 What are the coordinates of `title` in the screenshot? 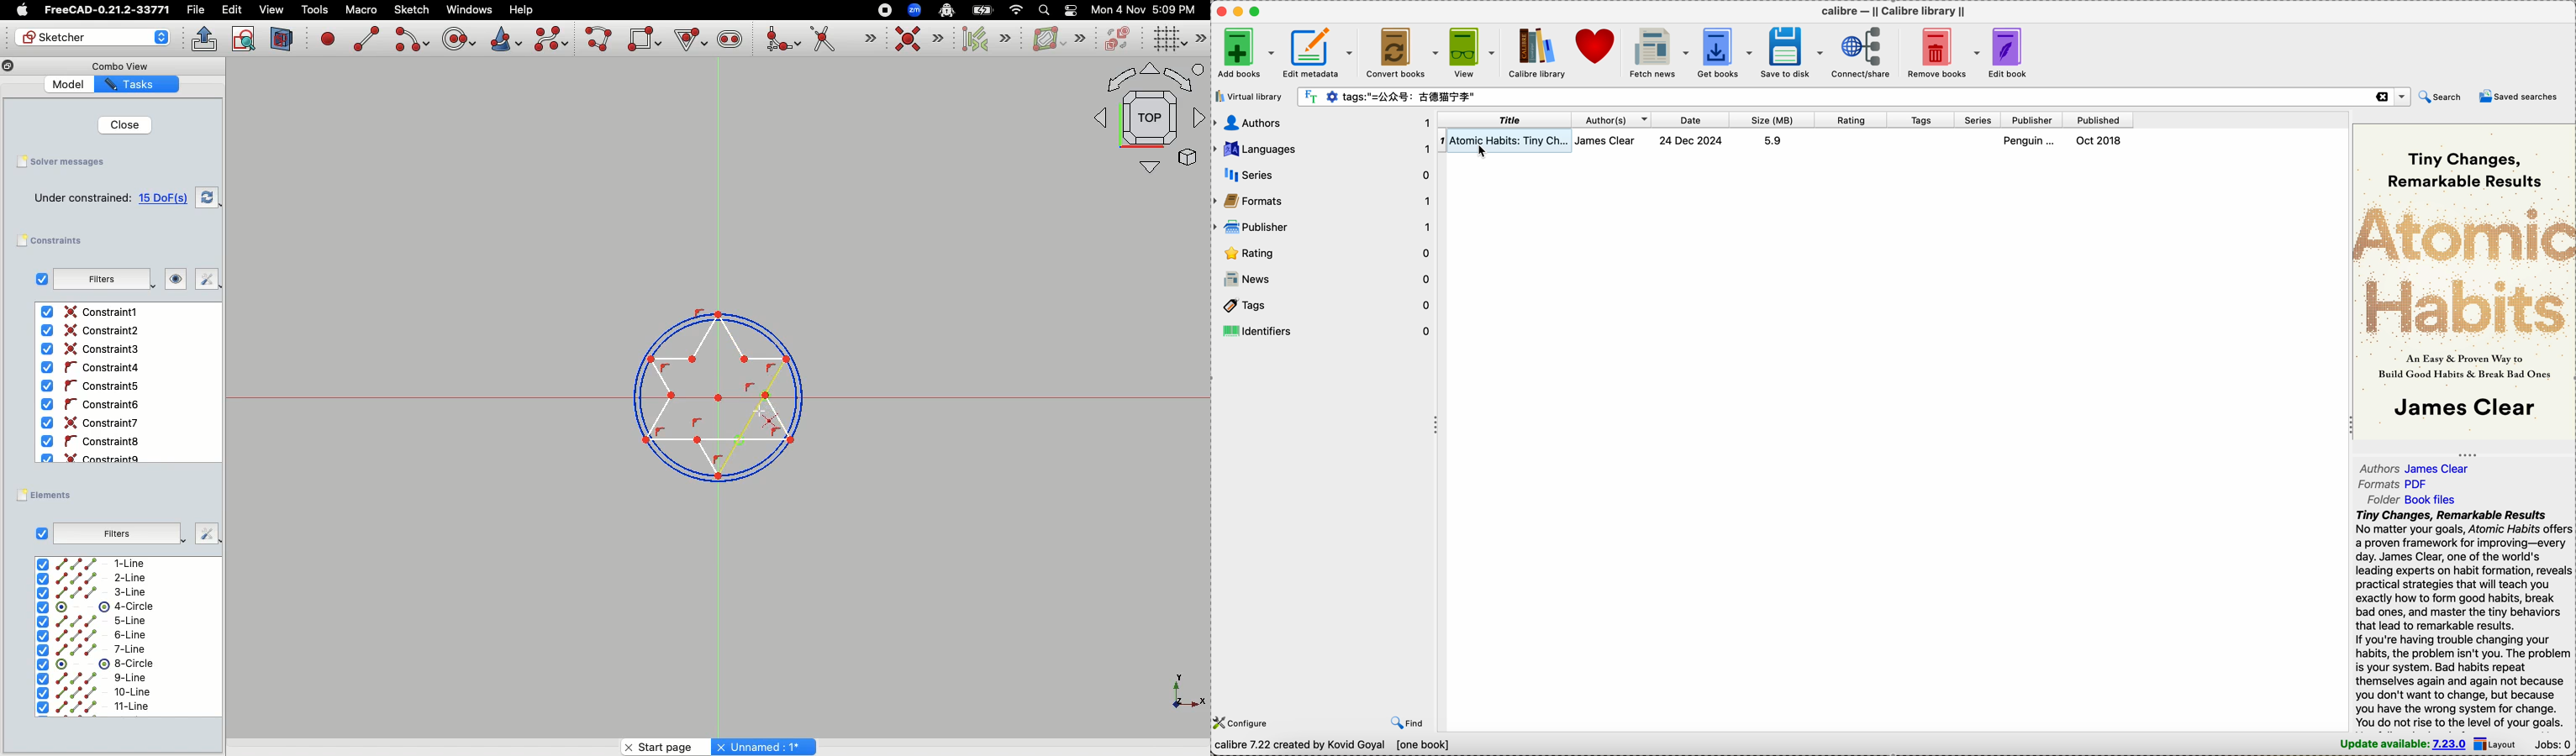 It's located at (1507, 121).